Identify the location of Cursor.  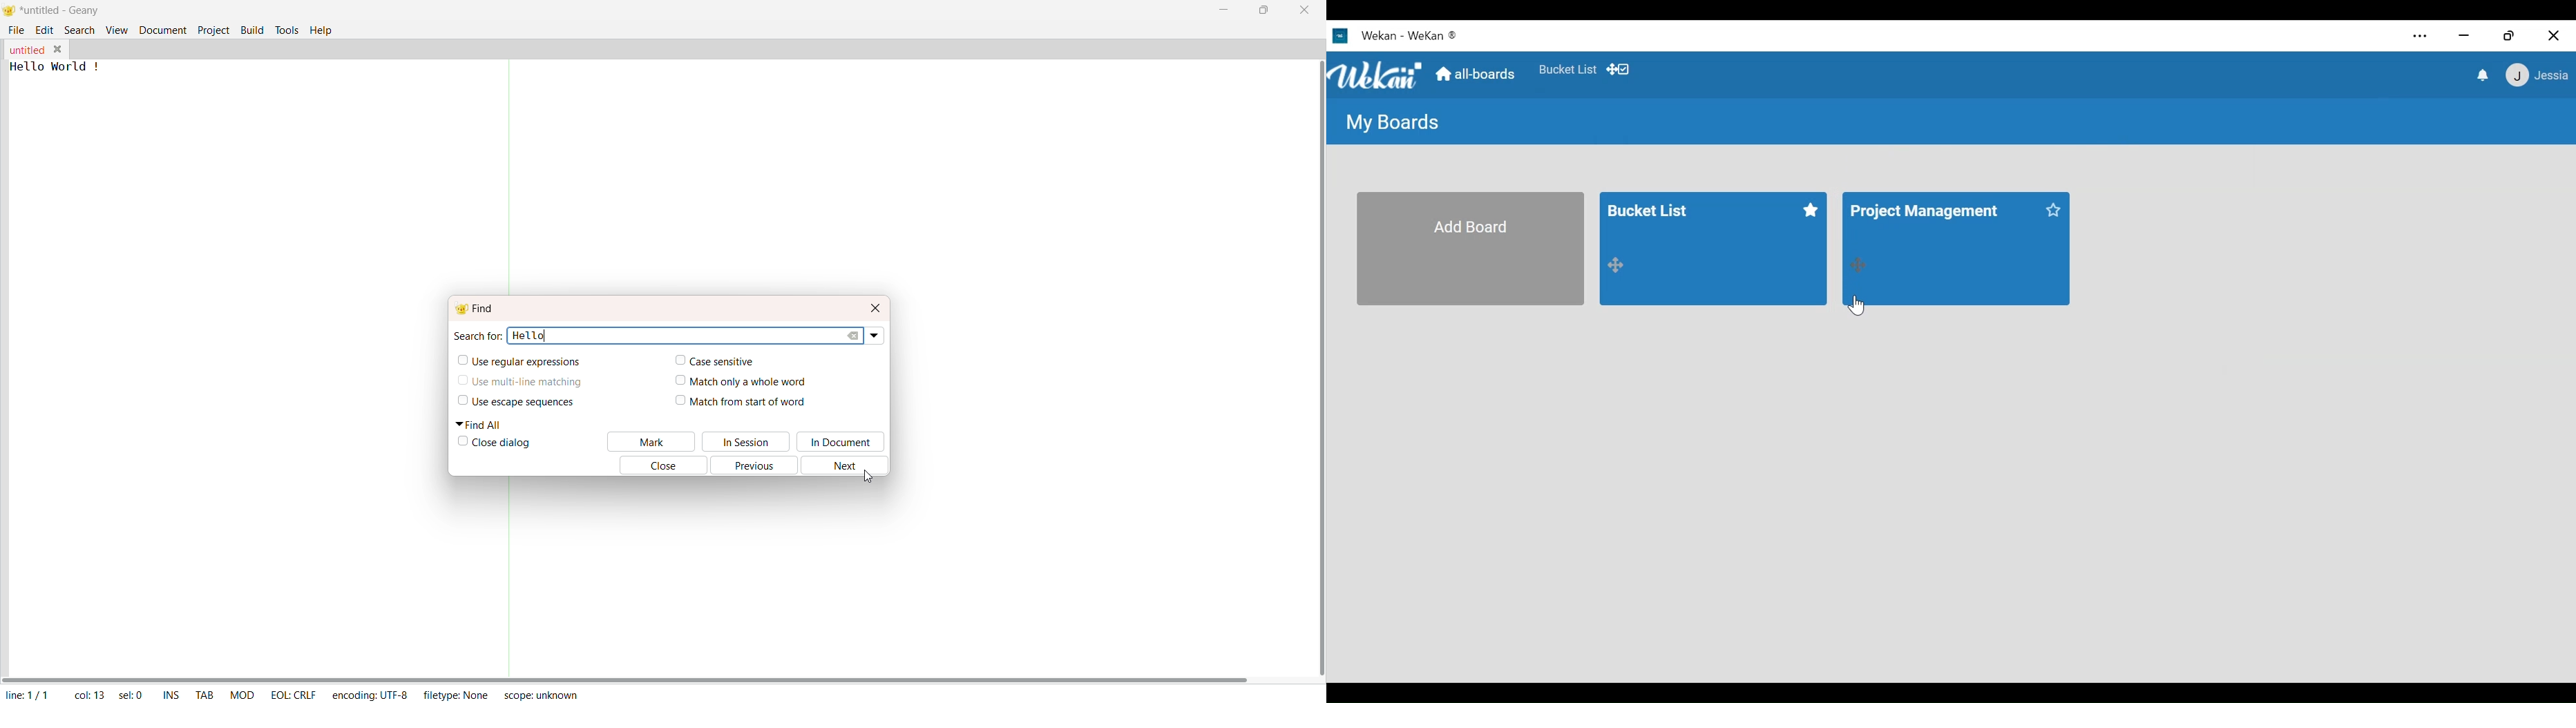
(1856, 305).